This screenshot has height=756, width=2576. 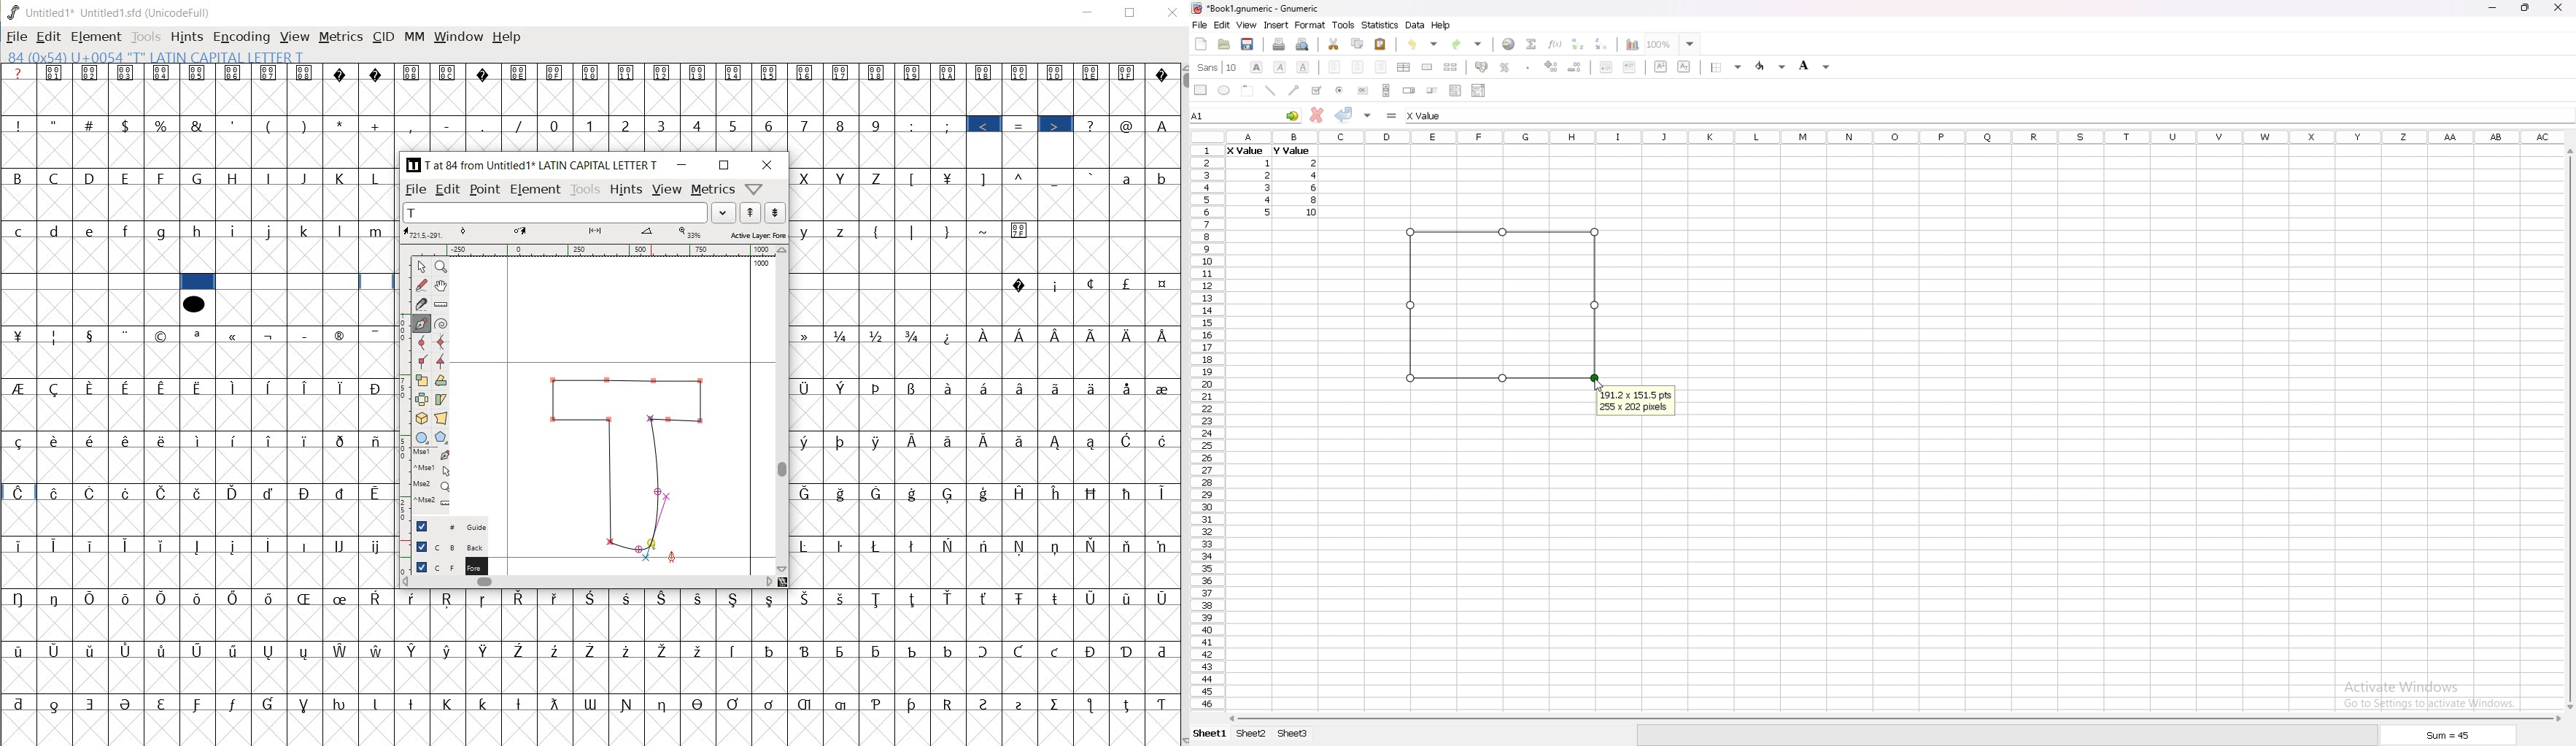 I want to click on open, so click(x=1224, y=44).